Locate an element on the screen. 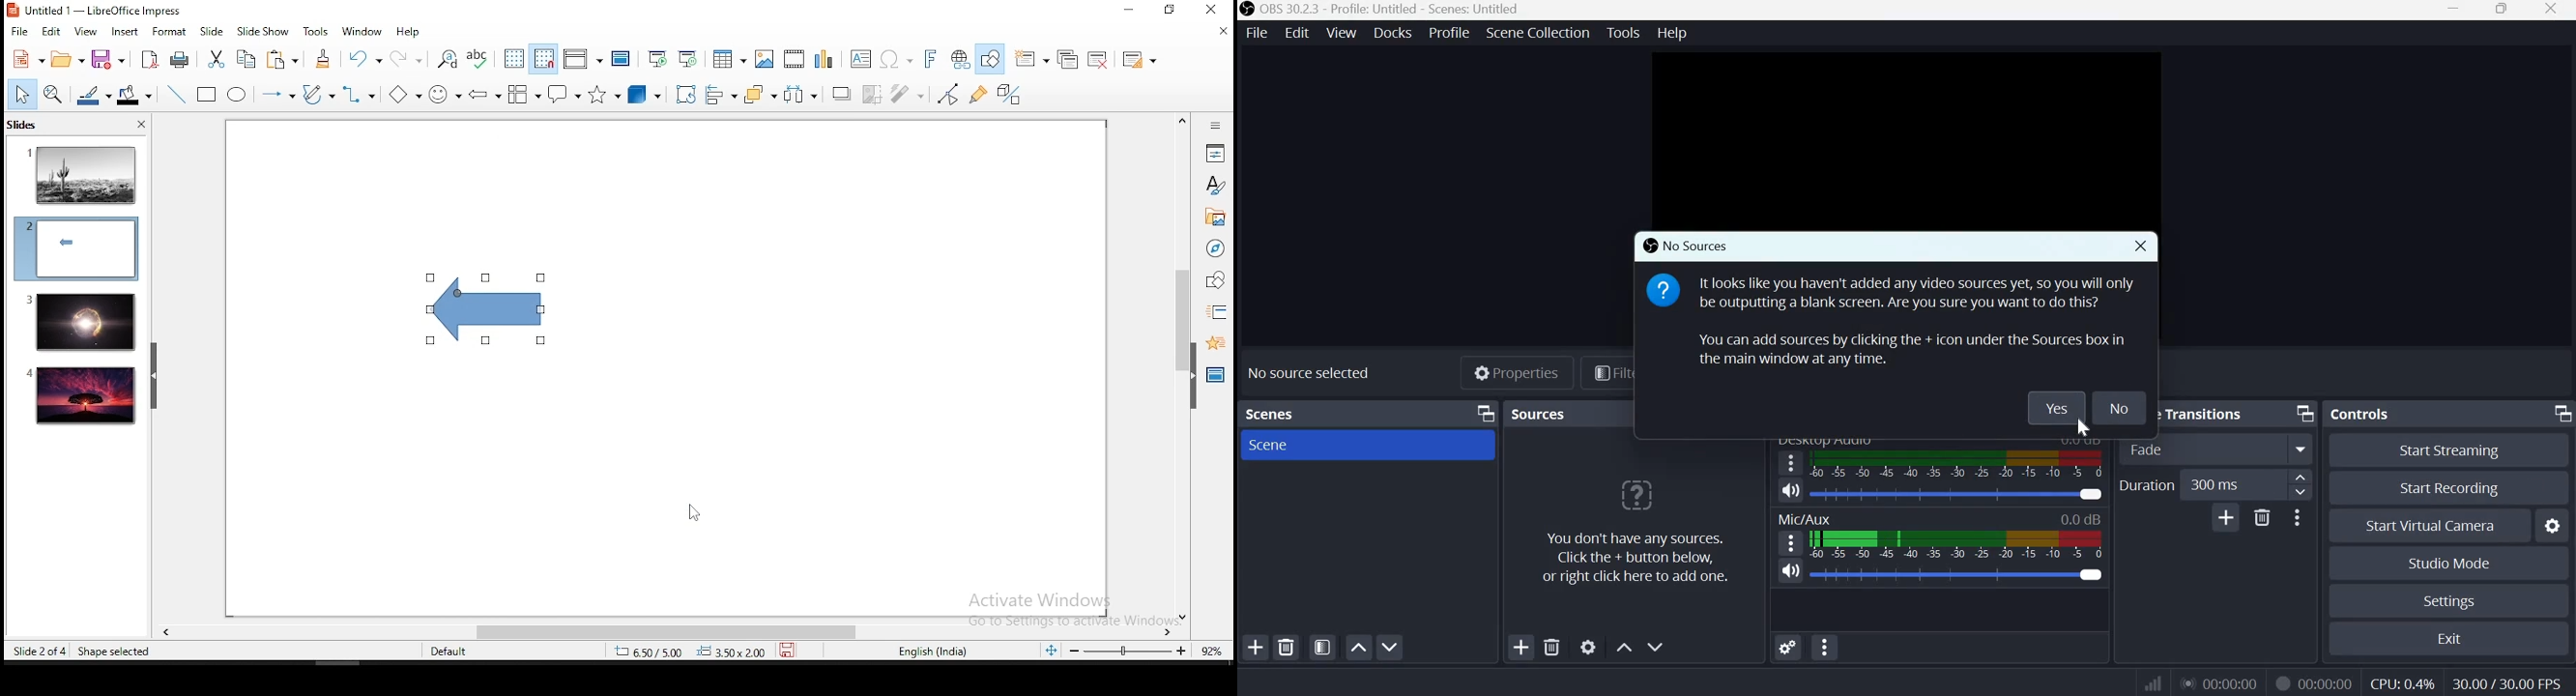 This screenshot has width=2576, height=700. Advanced Audio Properties is located at coordinates (1788, 646).